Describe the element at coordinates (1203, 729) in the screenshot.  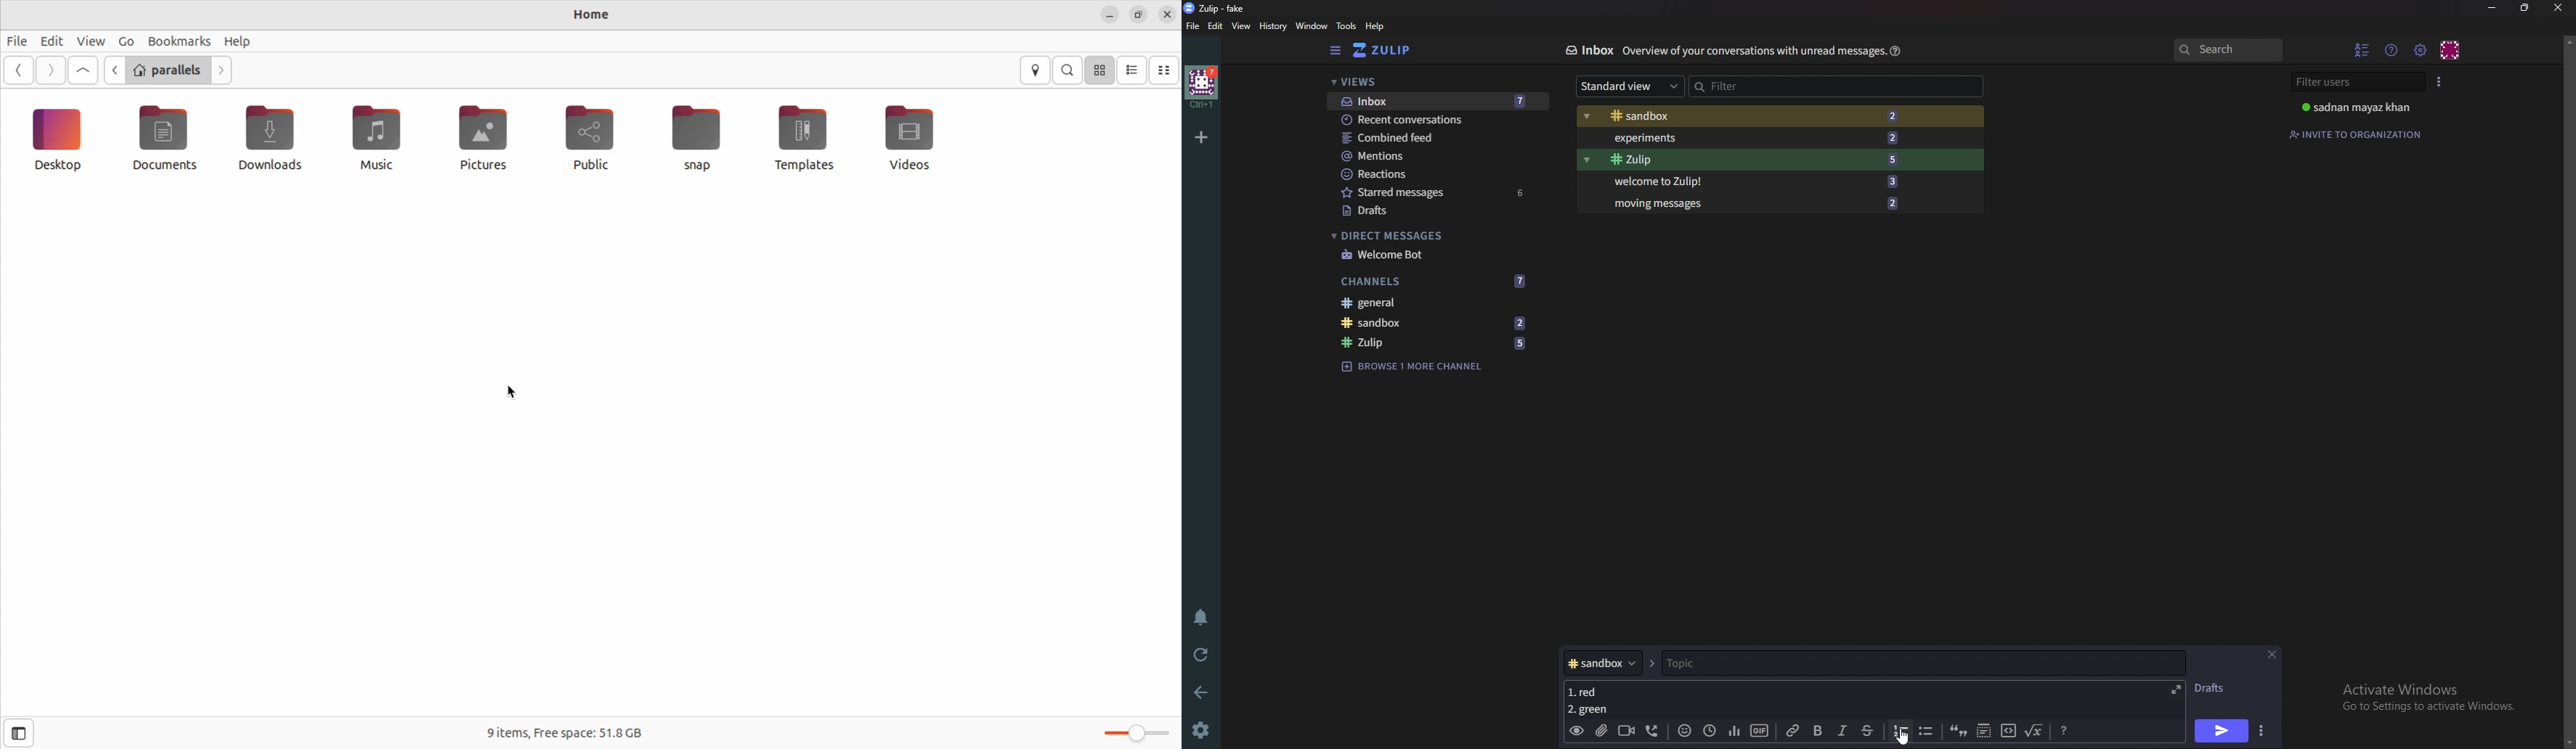
I see `Settings` at that location.